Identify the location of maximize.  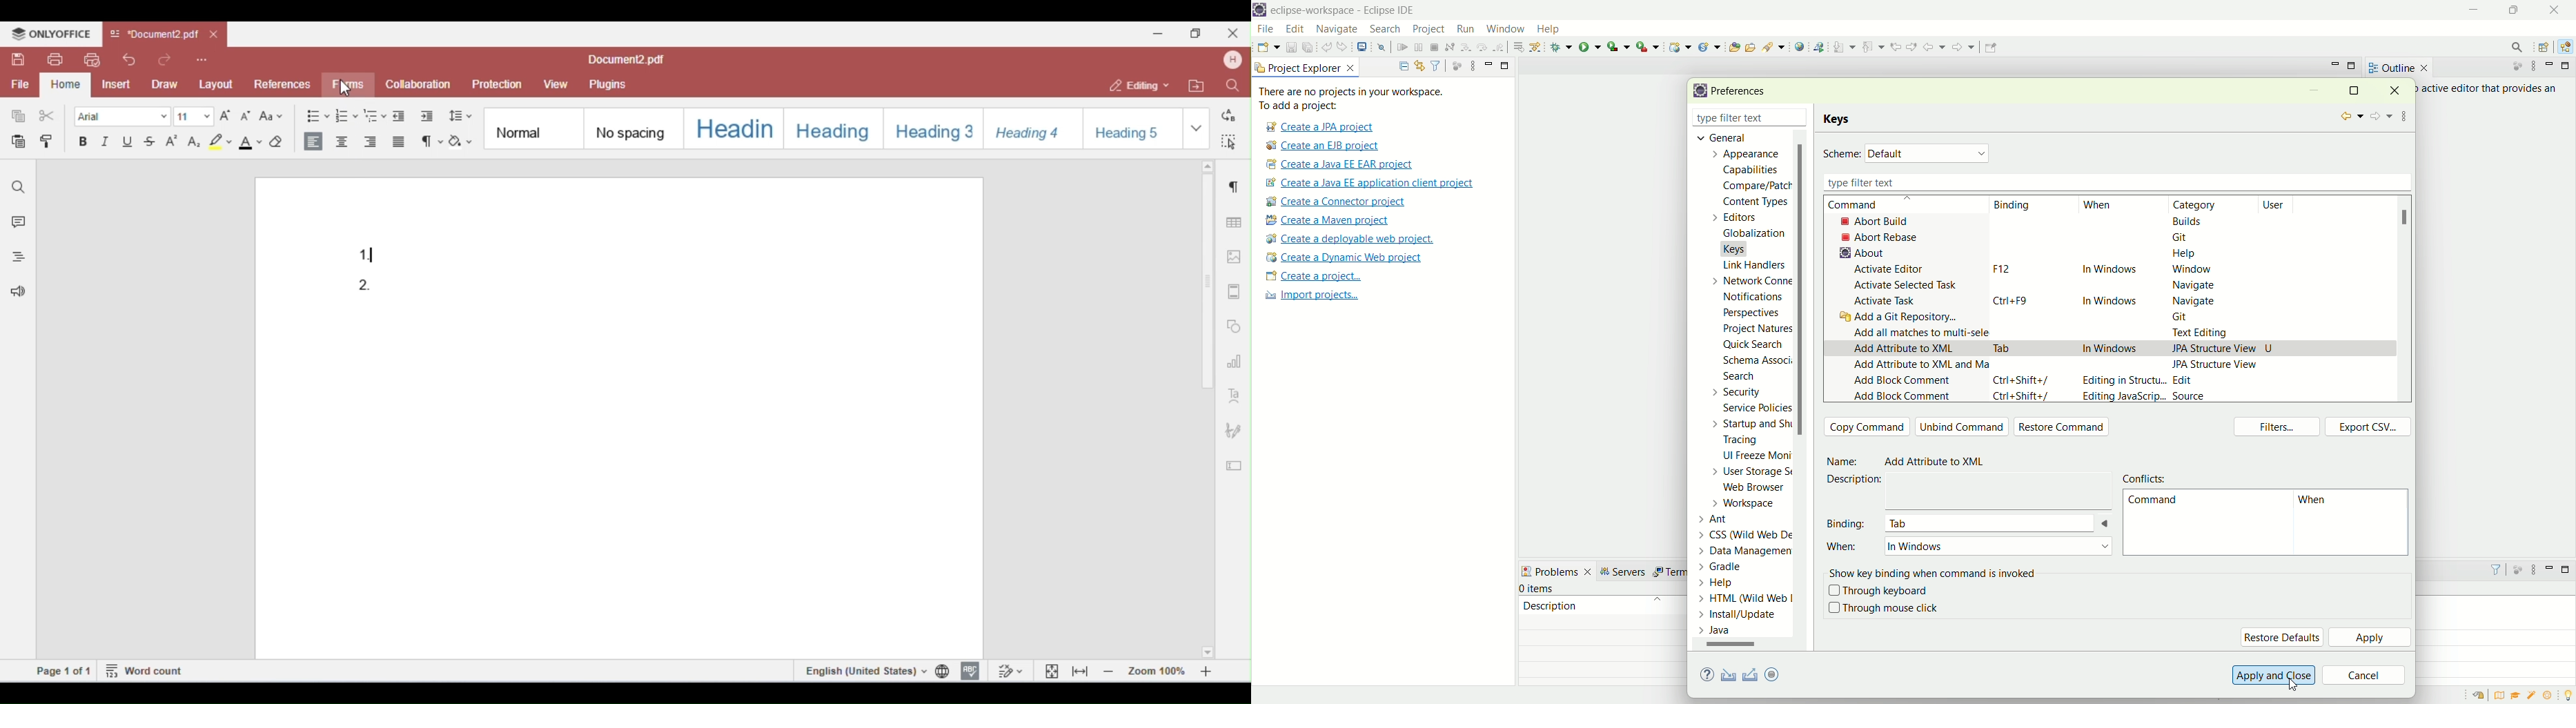
(2517, 10).